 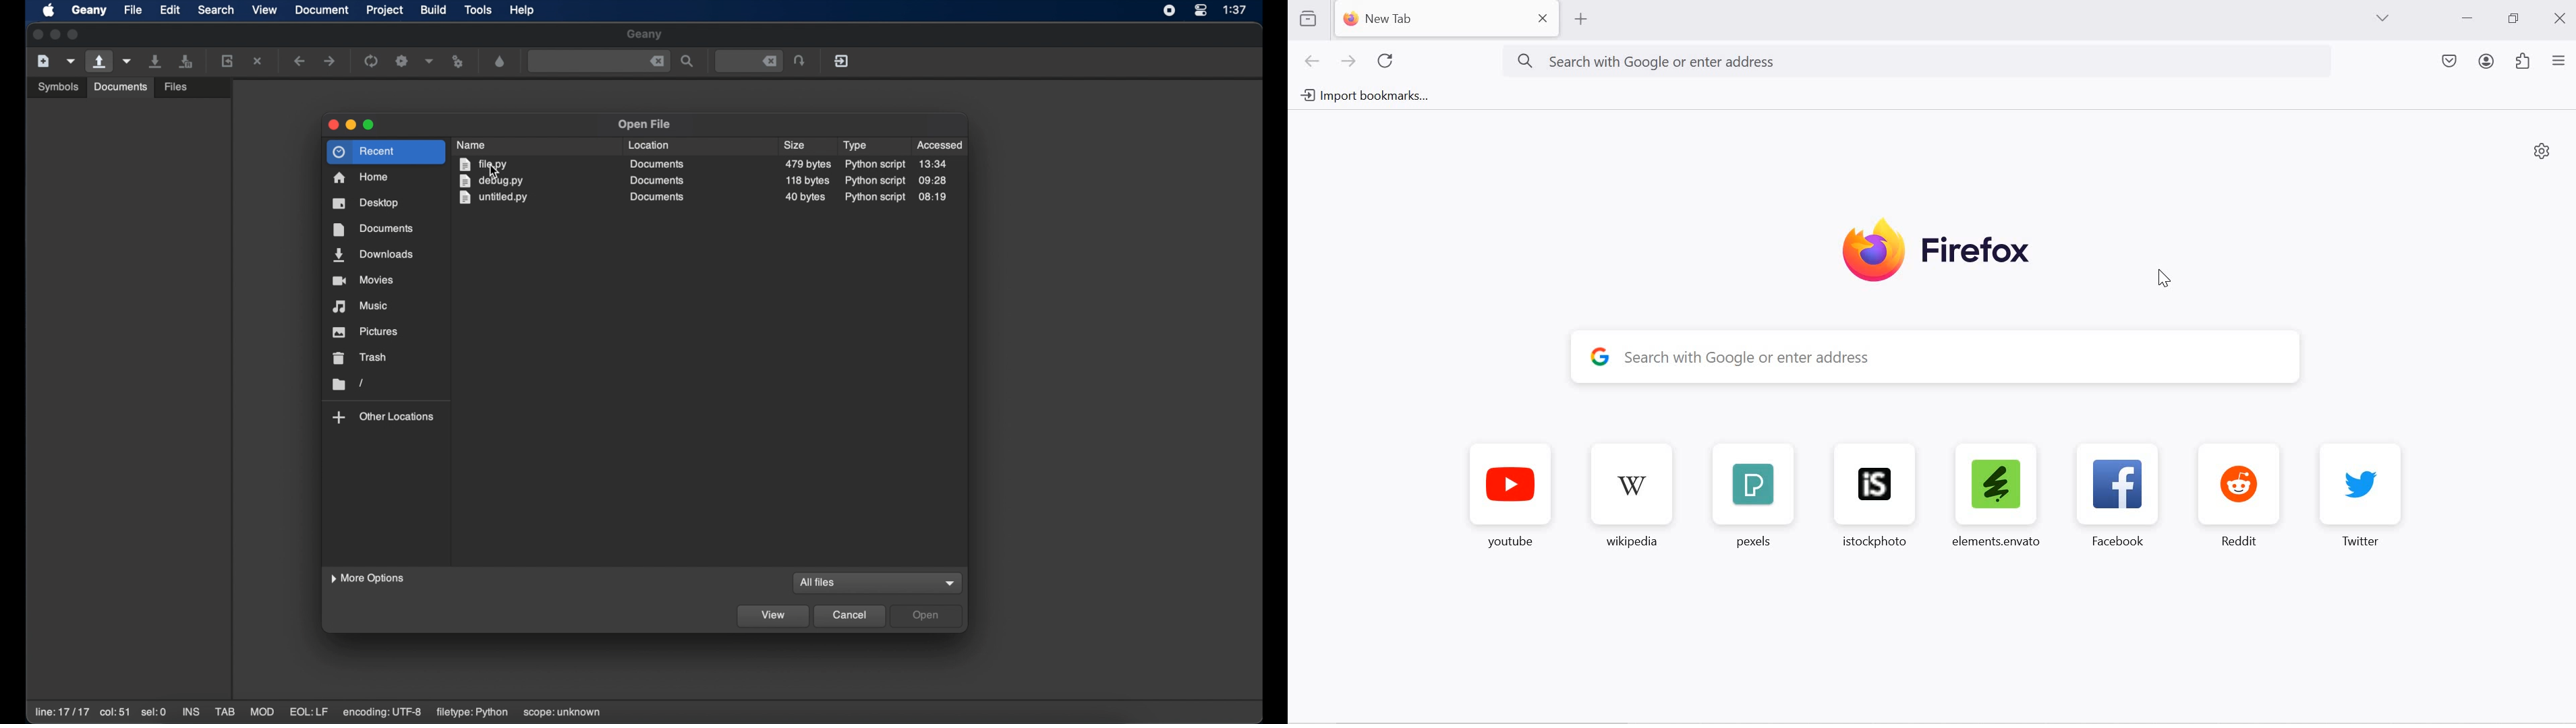 What do you see at coordinates (1962, 361) in the screenshot?
I see `search bar` at bounding box center [1962, 361].